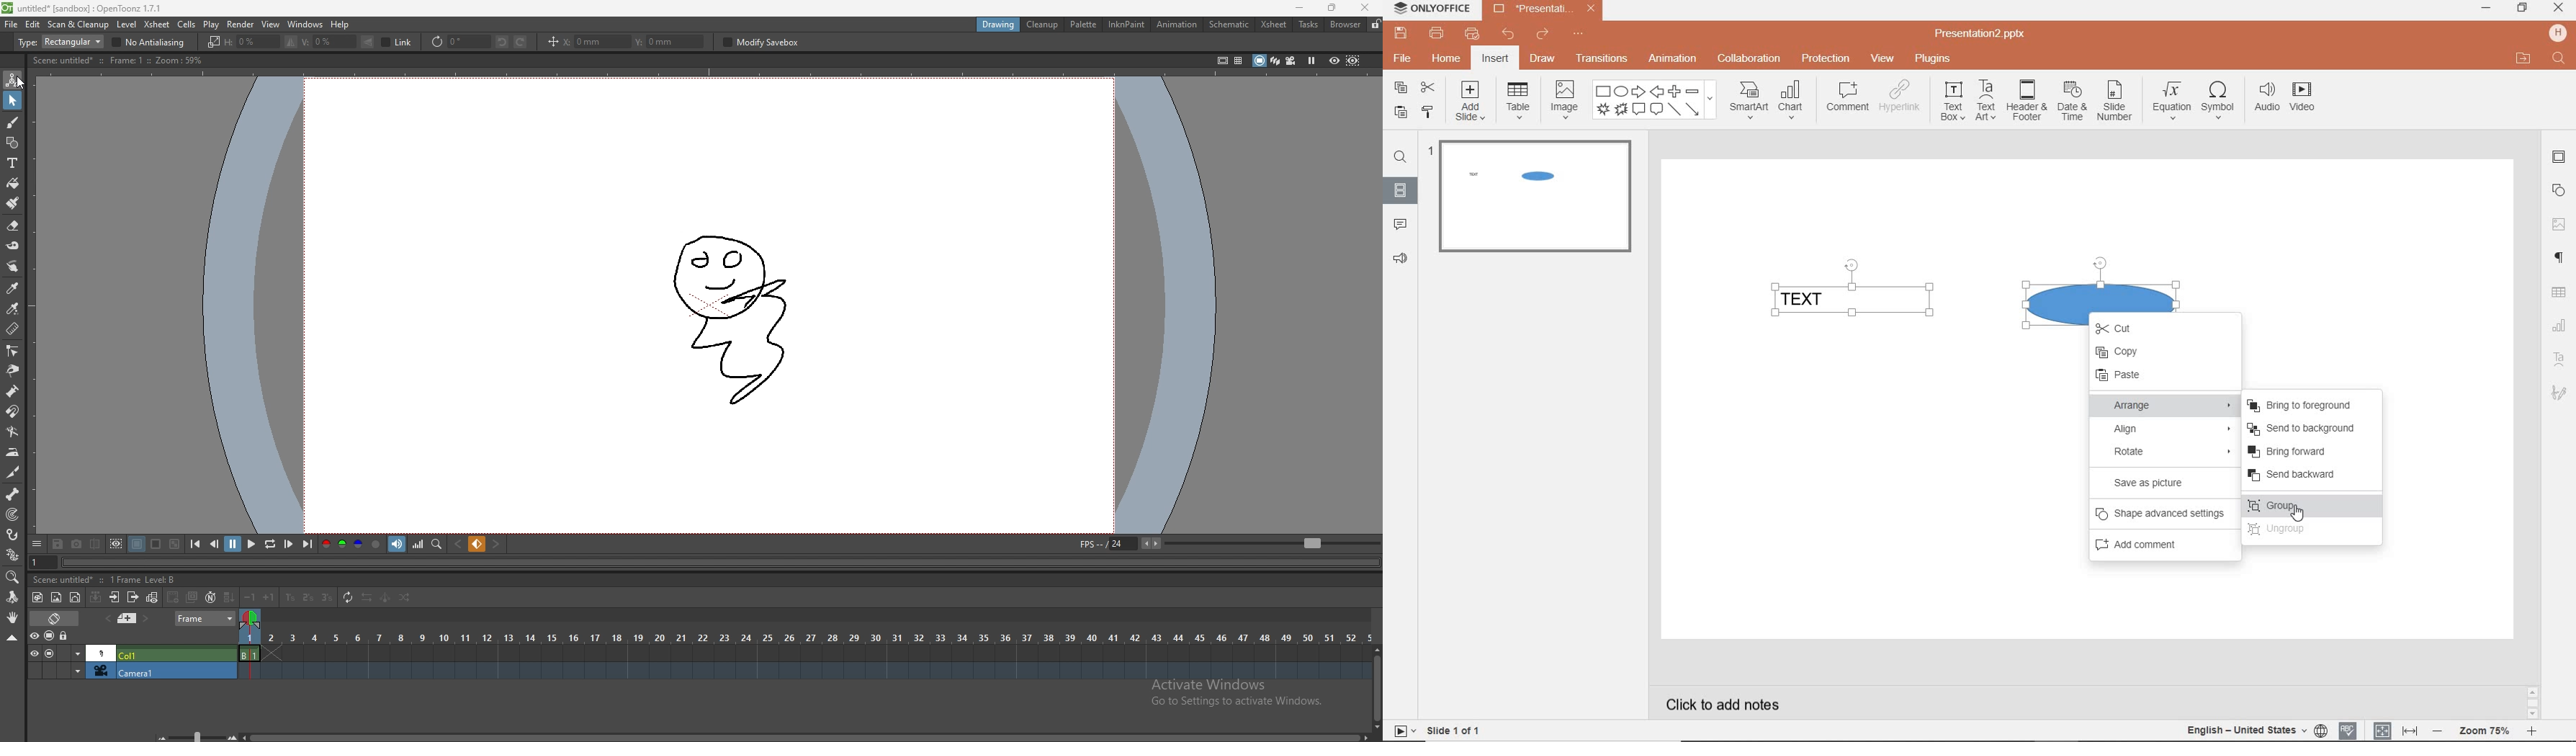 The width and height of the screenshot is (2576, 756). What do you see at coordinates (1427, 112) in the screenshot?
I see `copy style` at bounding box center [1427, 112].